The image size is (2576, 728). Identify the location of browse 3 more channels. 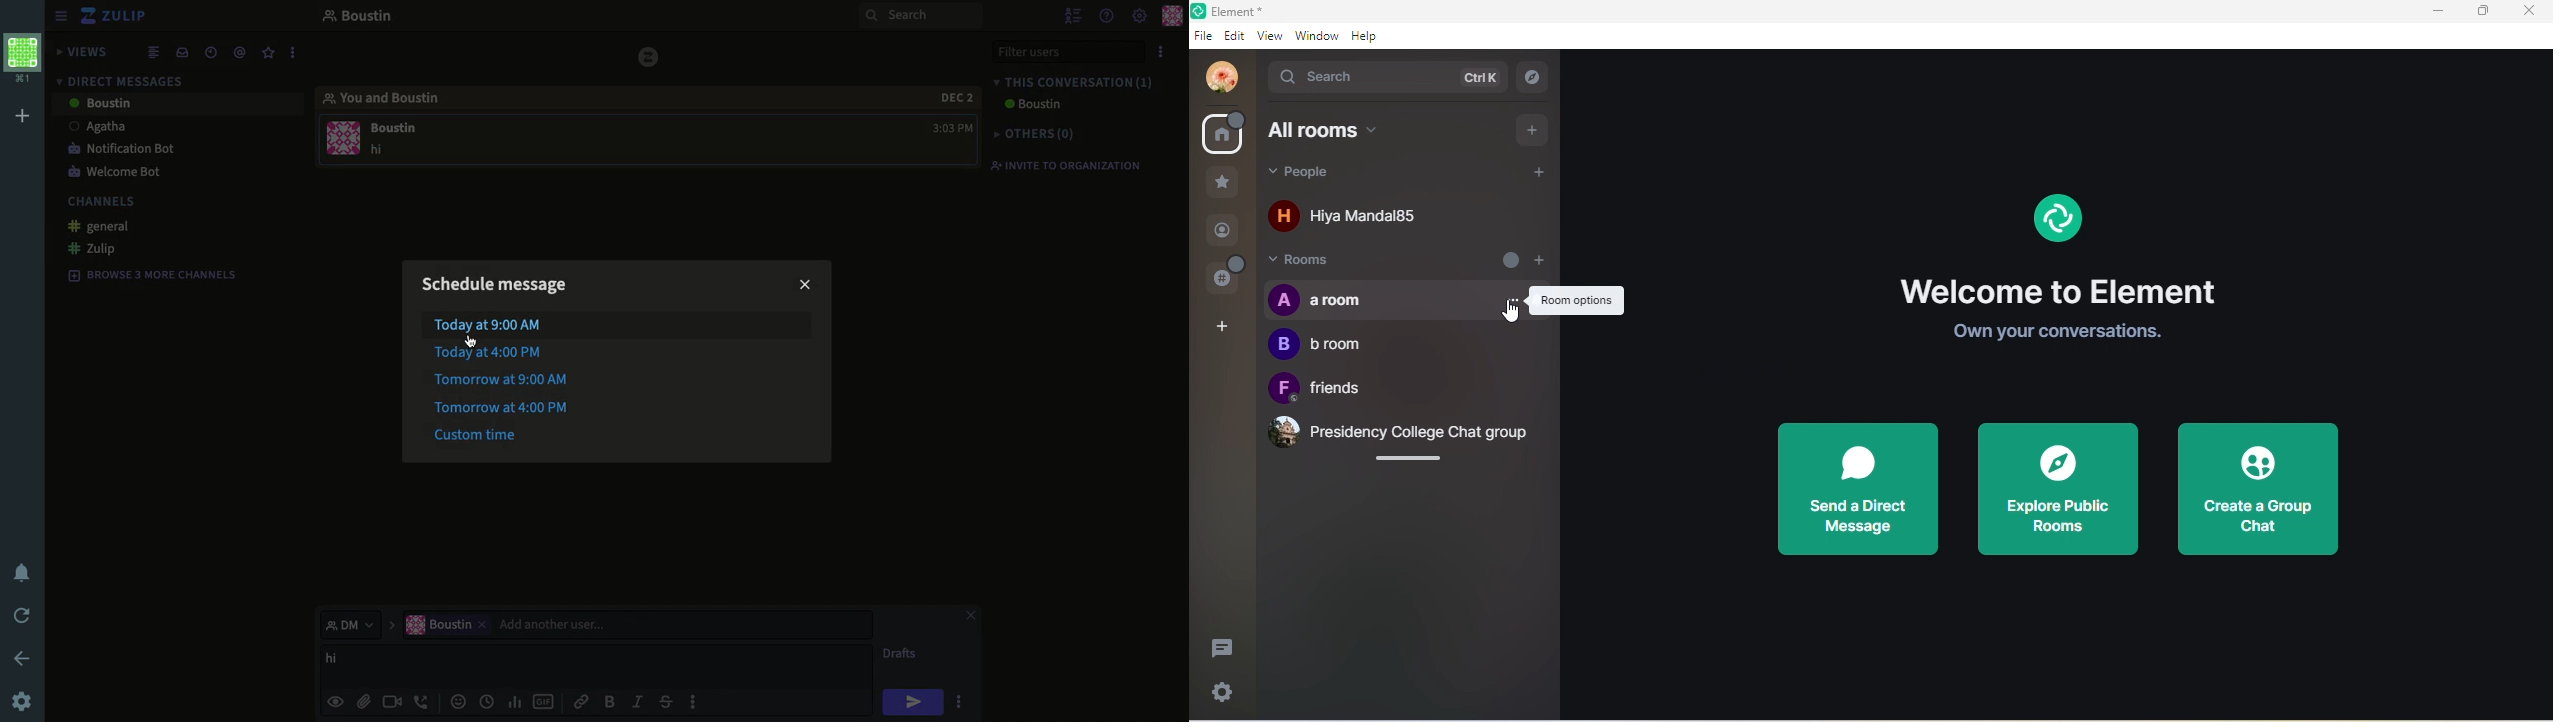
(154, 275).